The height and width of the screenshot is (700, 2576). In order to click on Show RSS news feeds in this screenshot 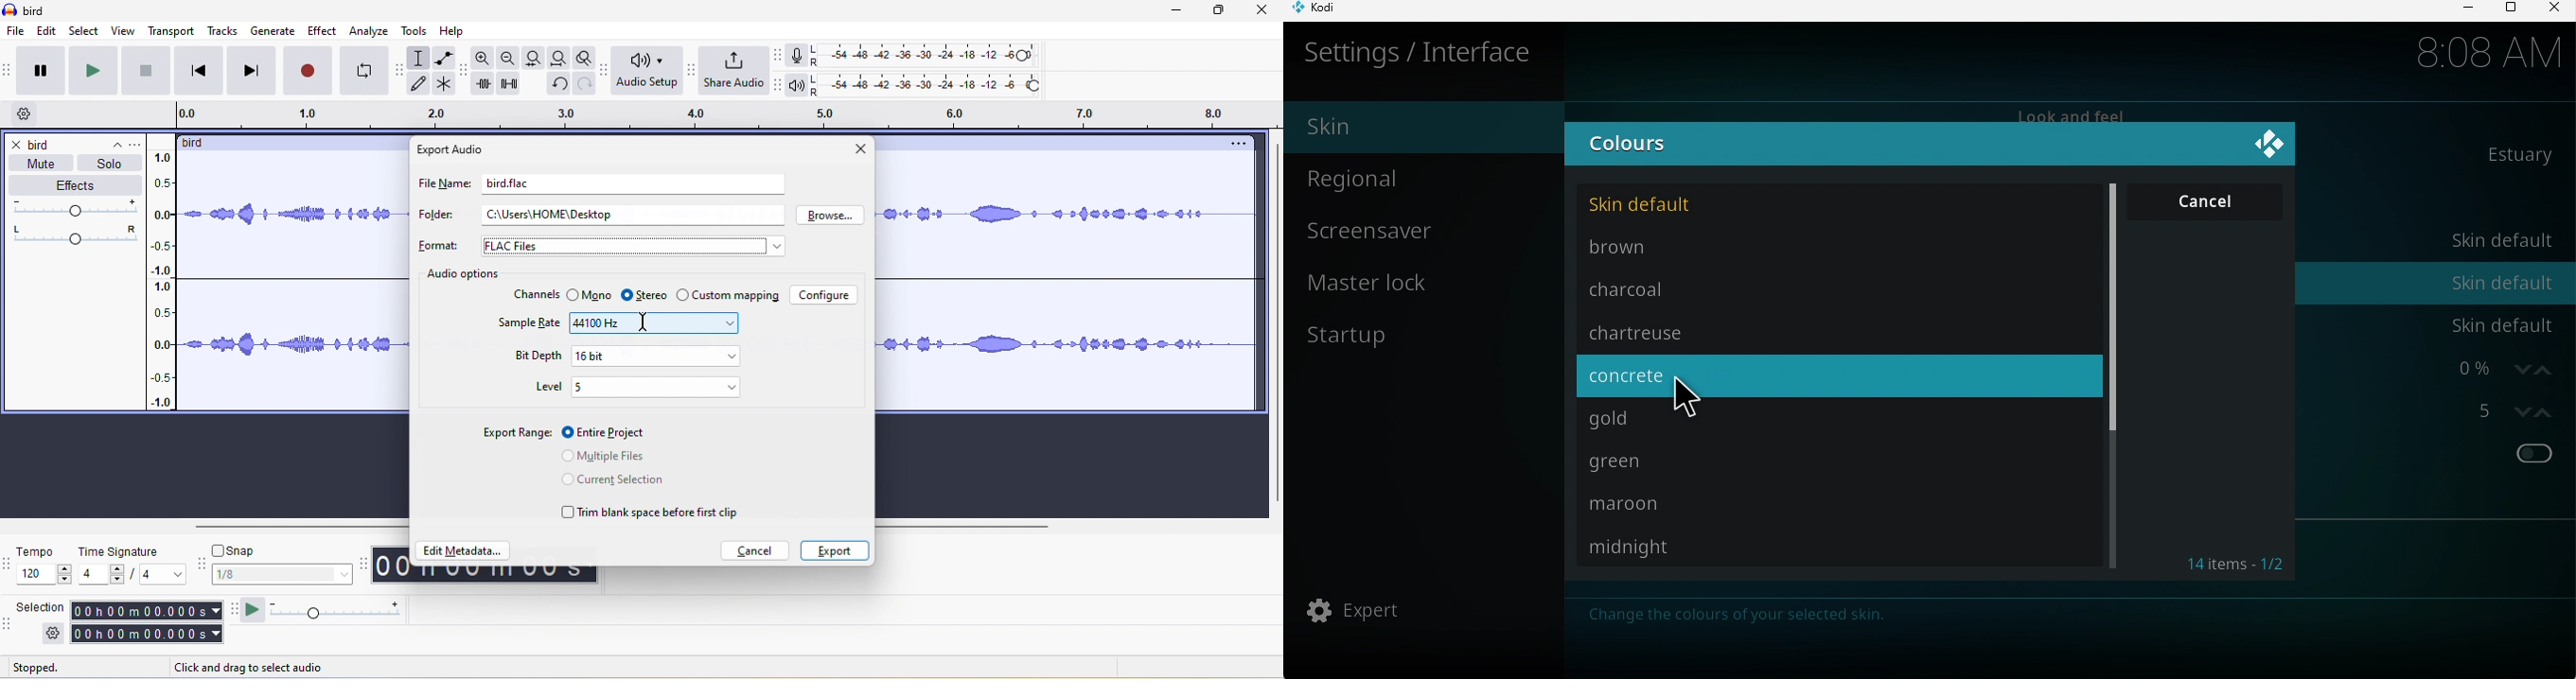, I will do `click(2439, 453)`.